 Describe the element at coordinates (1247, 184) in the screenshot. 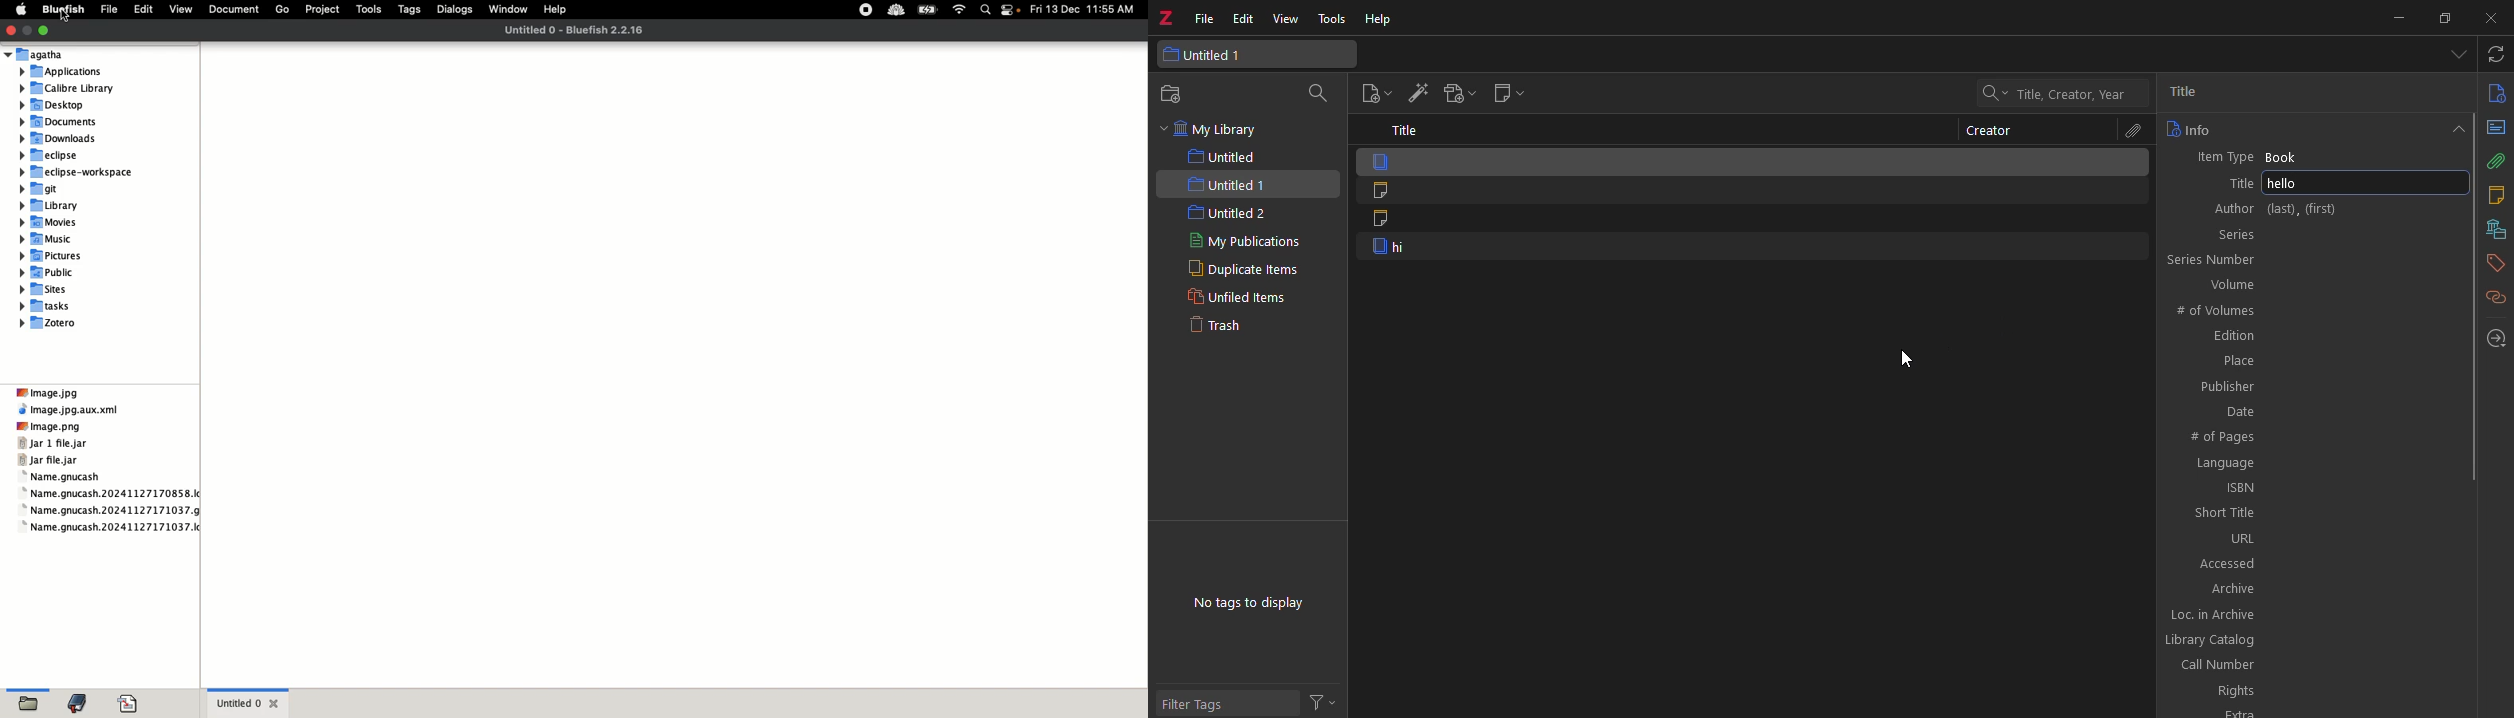

I see `selected untitled 1` at that location.